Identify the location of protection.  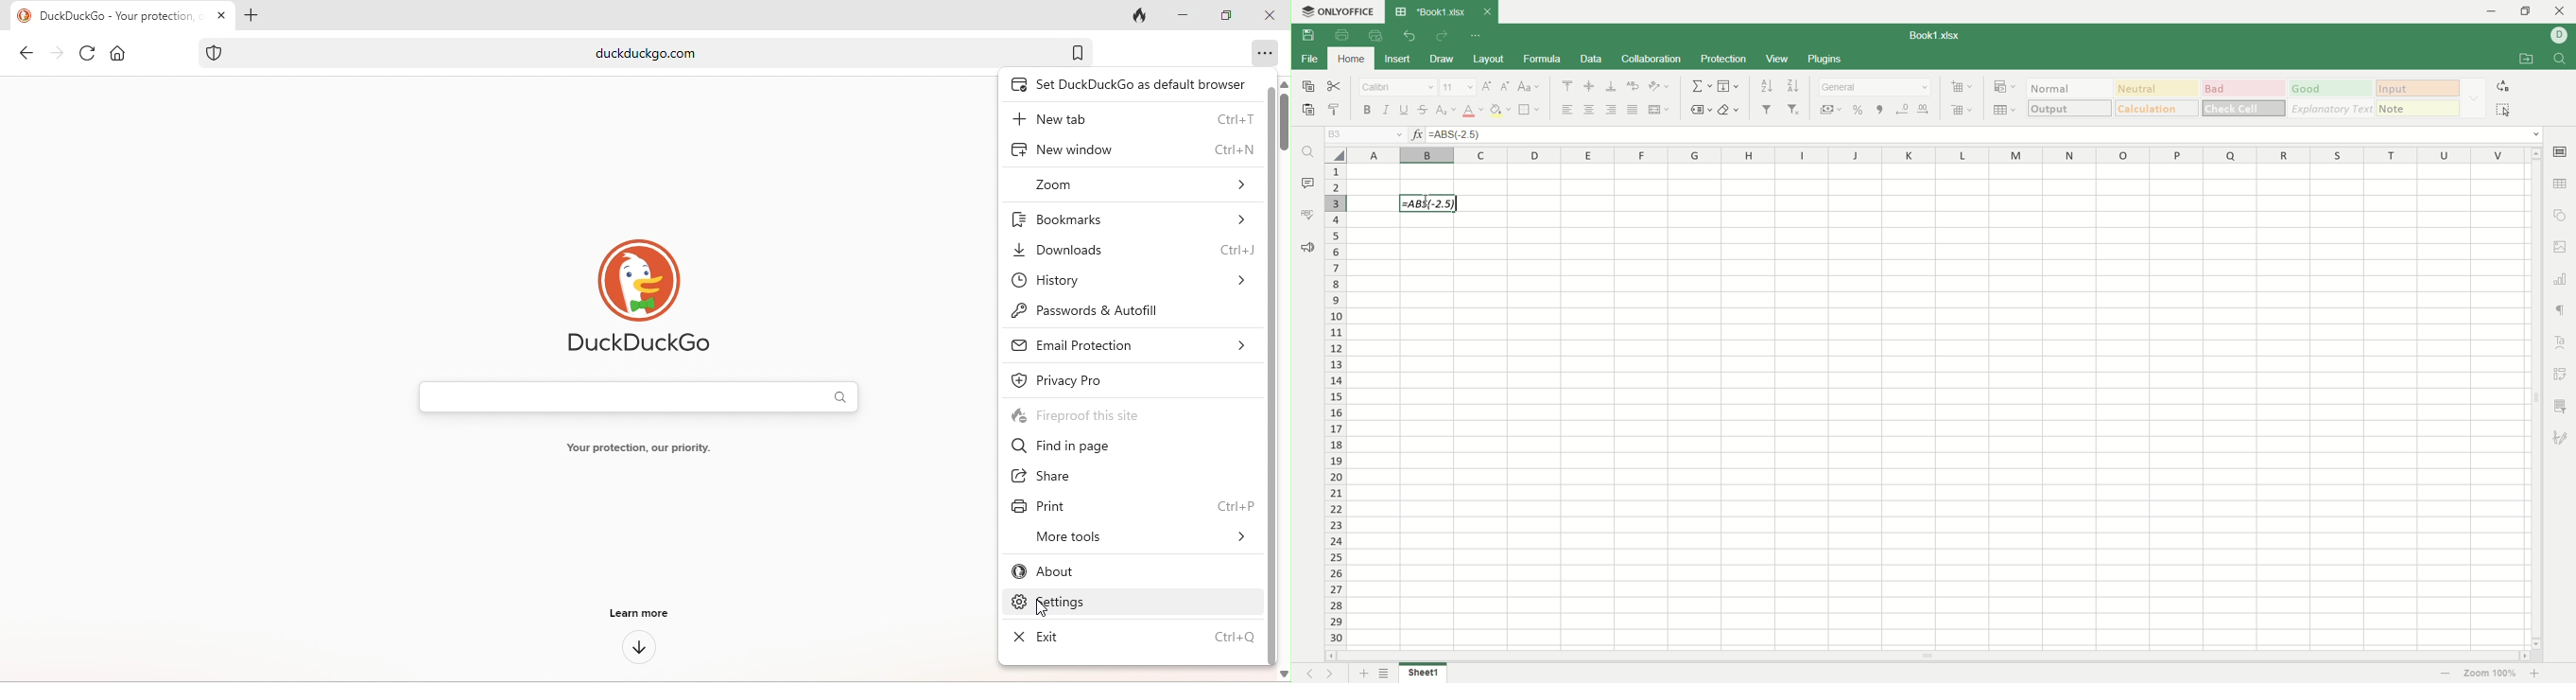
(1726, 58).